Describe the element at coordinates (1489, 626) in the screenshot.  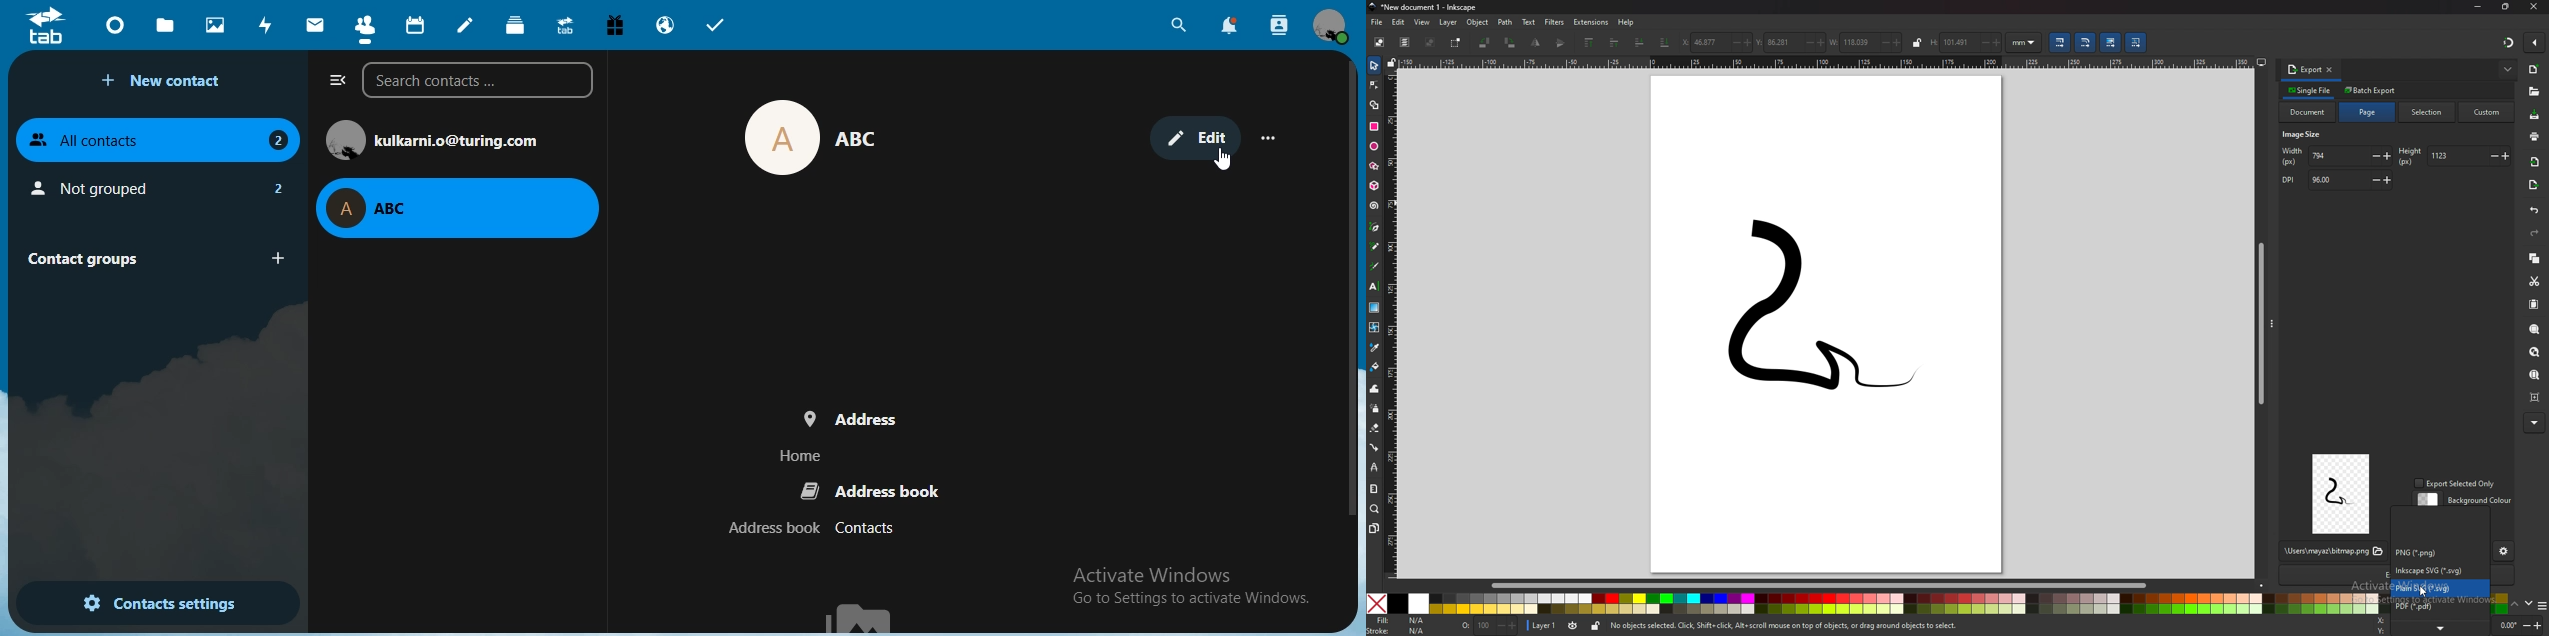
I see `opacity` at that location.